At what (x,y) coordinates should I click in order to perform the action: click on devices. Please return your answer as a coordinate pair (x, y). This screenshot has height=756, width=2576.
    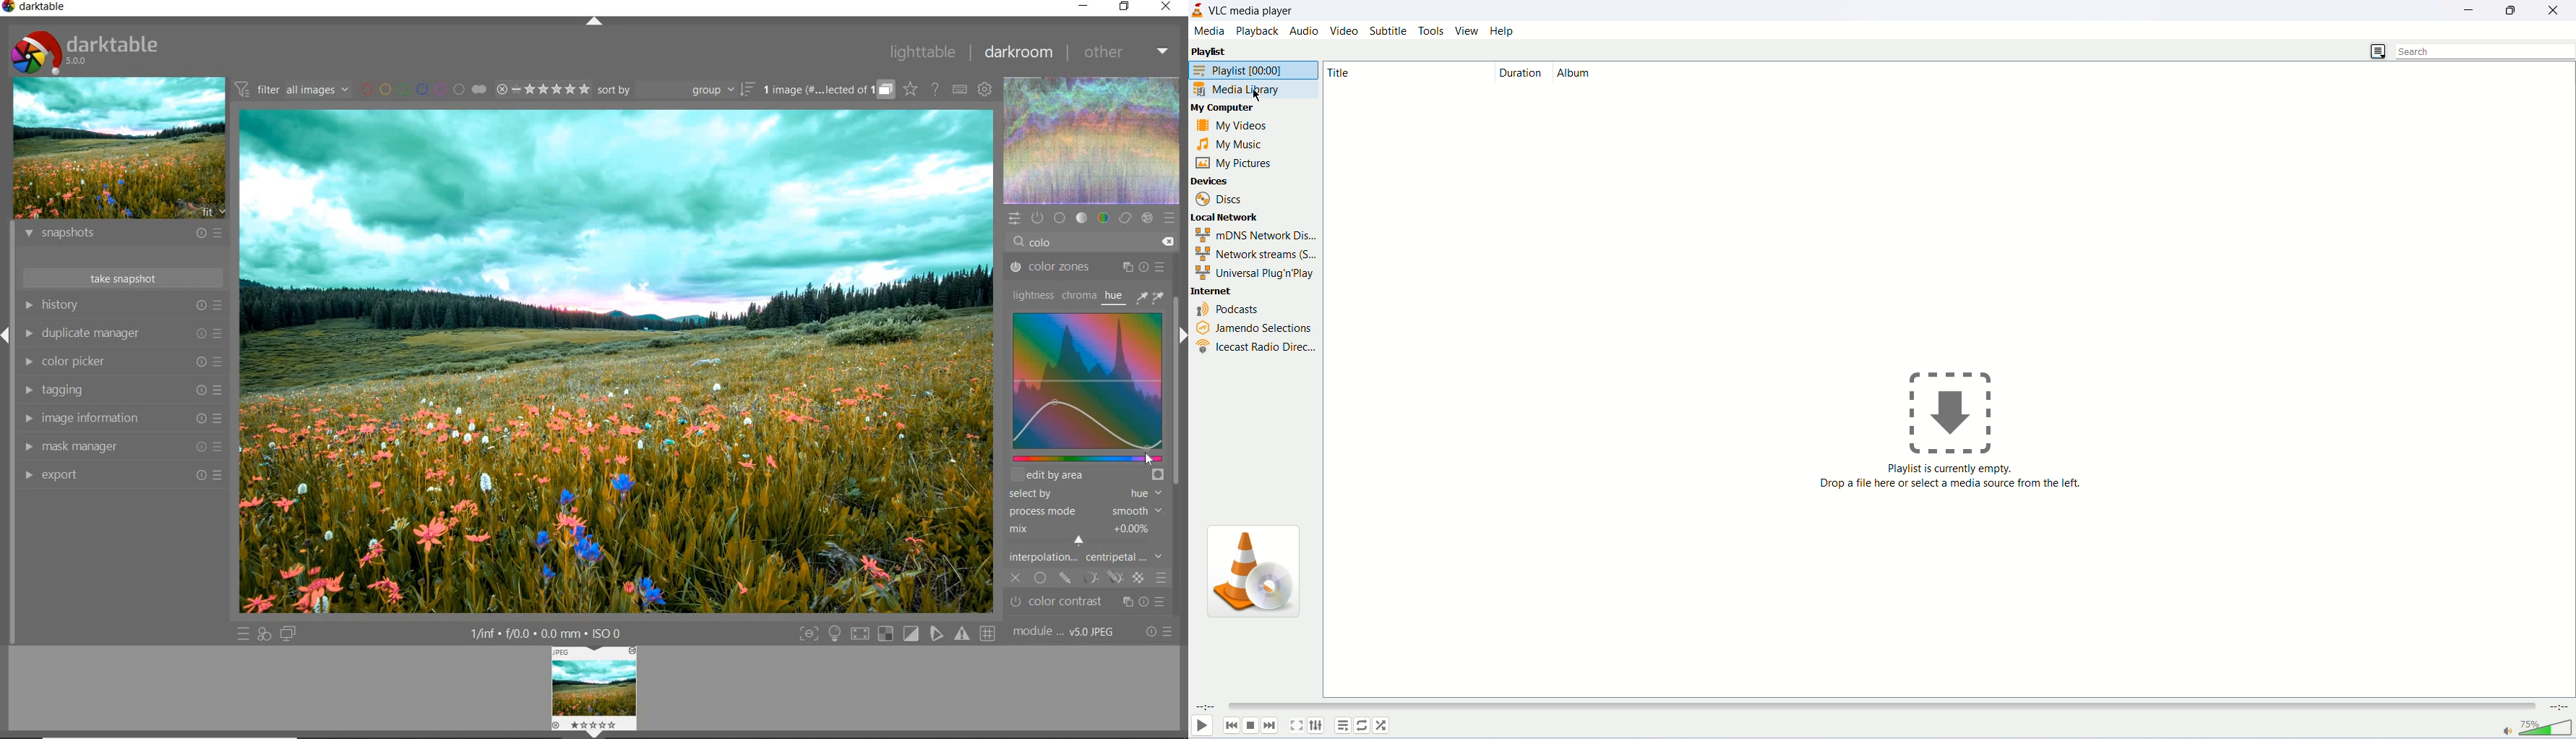
    Looking at the image, I should click on (1240, 180).